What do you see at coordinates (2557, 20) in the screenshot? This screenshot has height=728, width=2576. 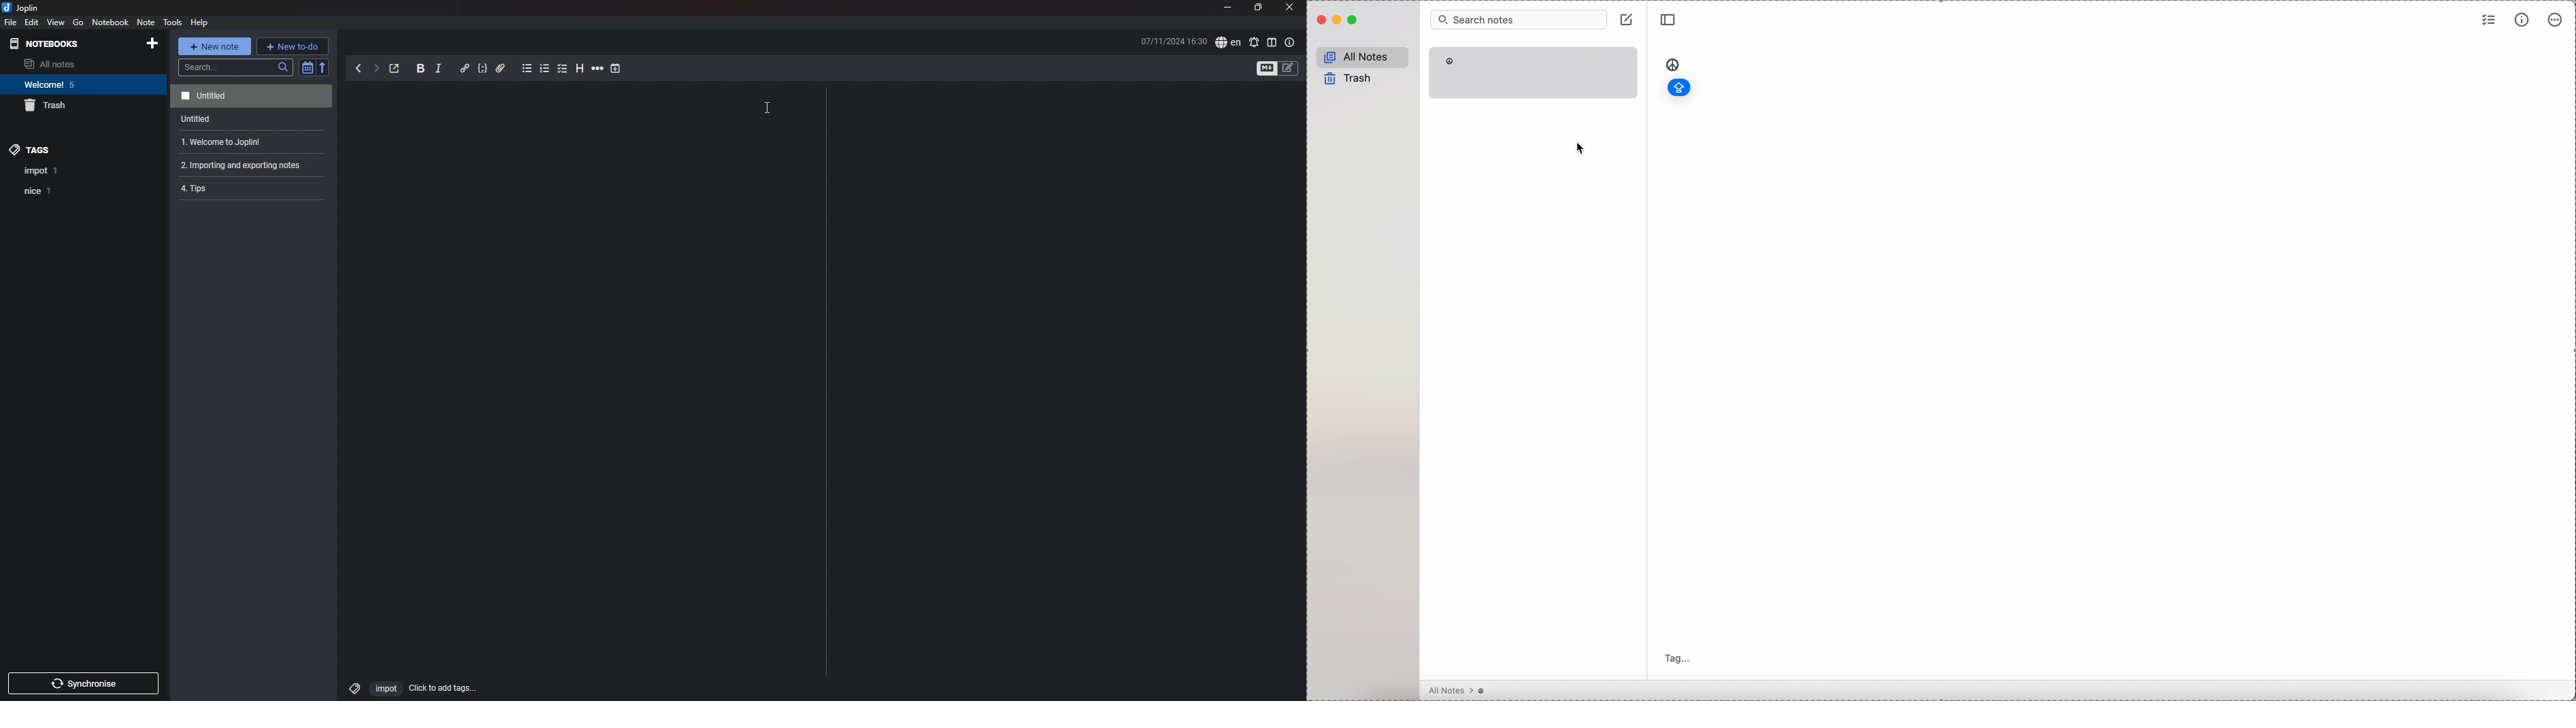 I see `more options` at bounding box center [2557, 20].